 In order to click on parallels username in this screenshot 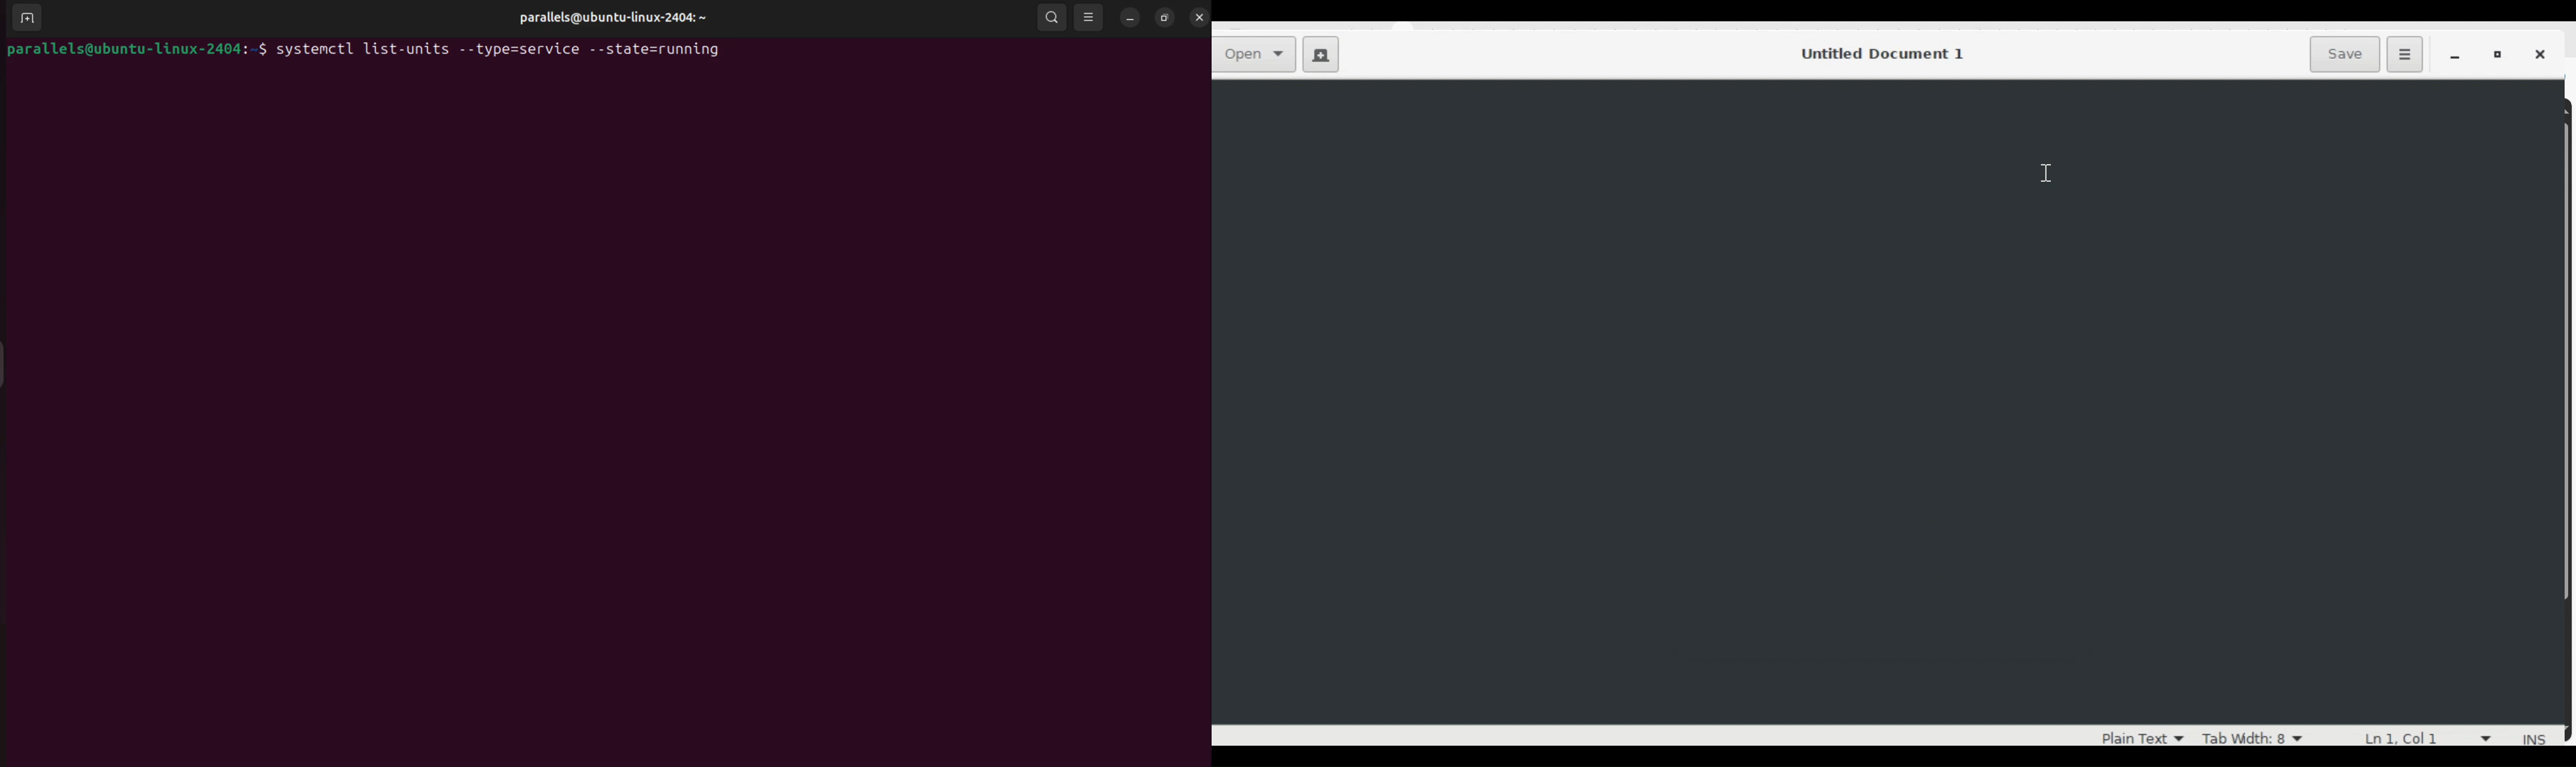, I will do `click(607, 20)`.